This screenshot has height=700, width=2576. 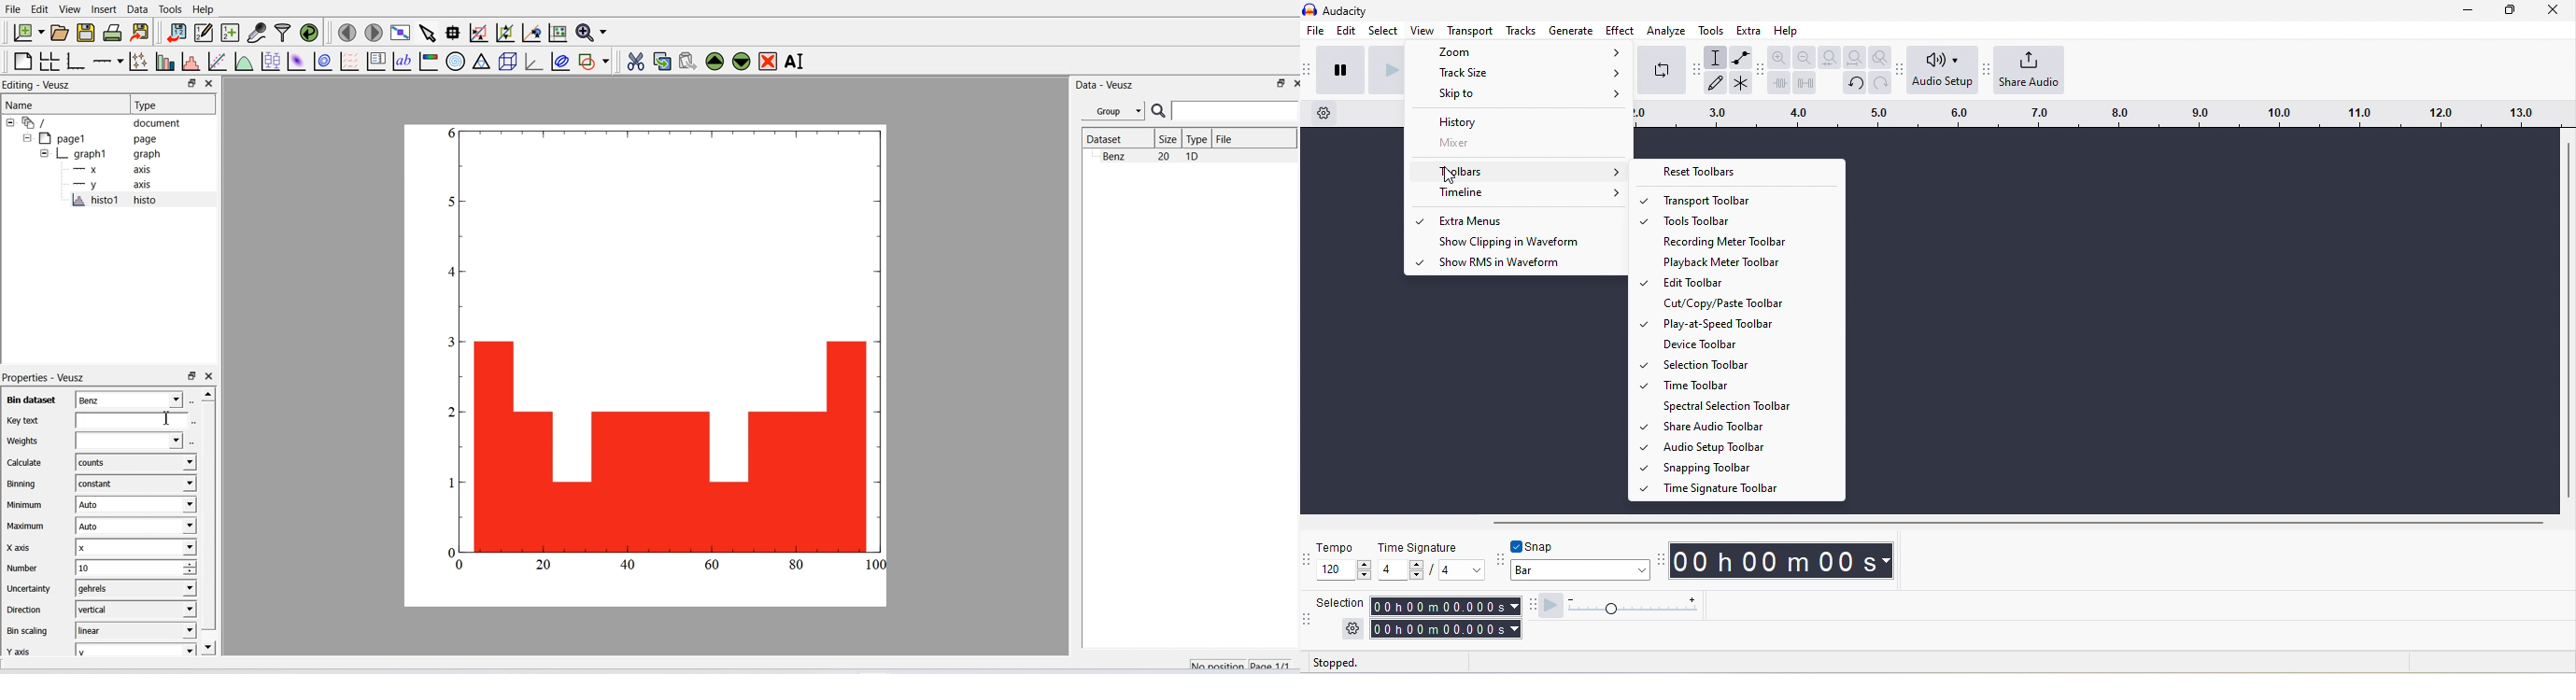 I want to click on vertical toolbar, so click(x=2569, y=320).